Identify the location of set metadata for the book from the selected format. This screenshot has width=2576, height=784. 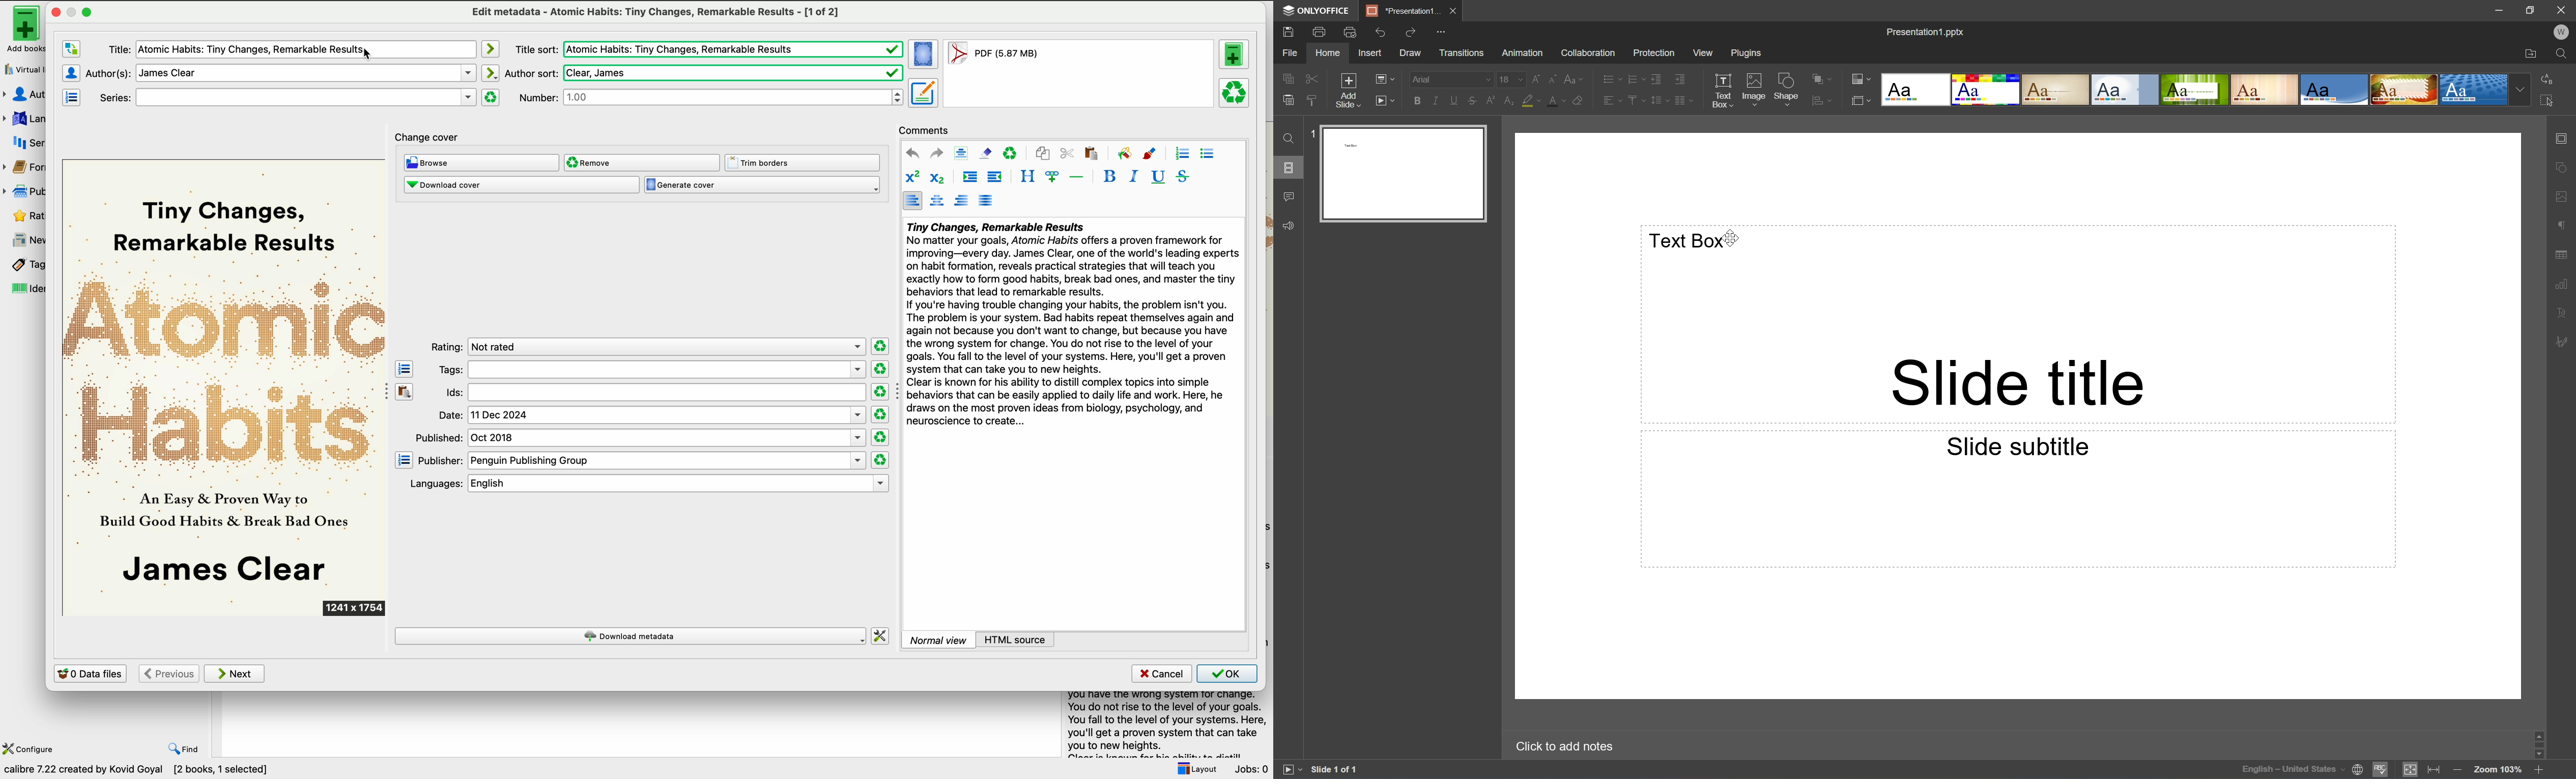
(923, 94).